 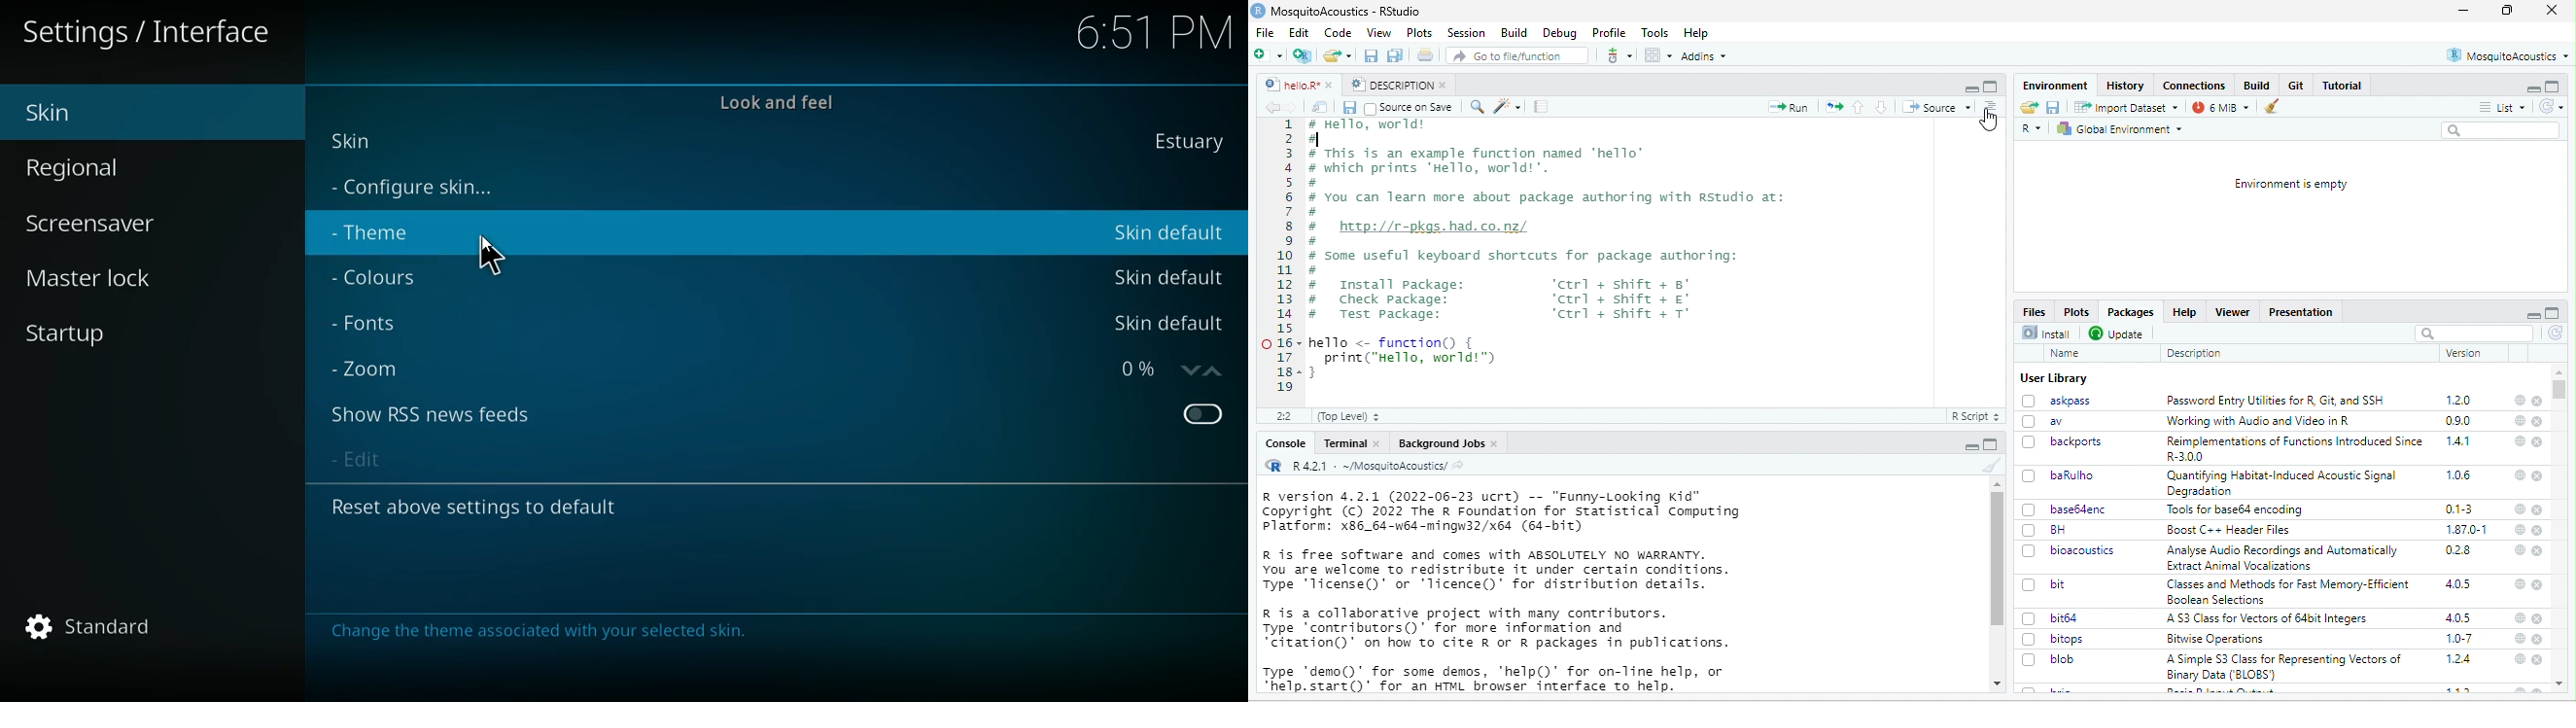 I want to click on workspace panes, so click(x=1657, y=55).